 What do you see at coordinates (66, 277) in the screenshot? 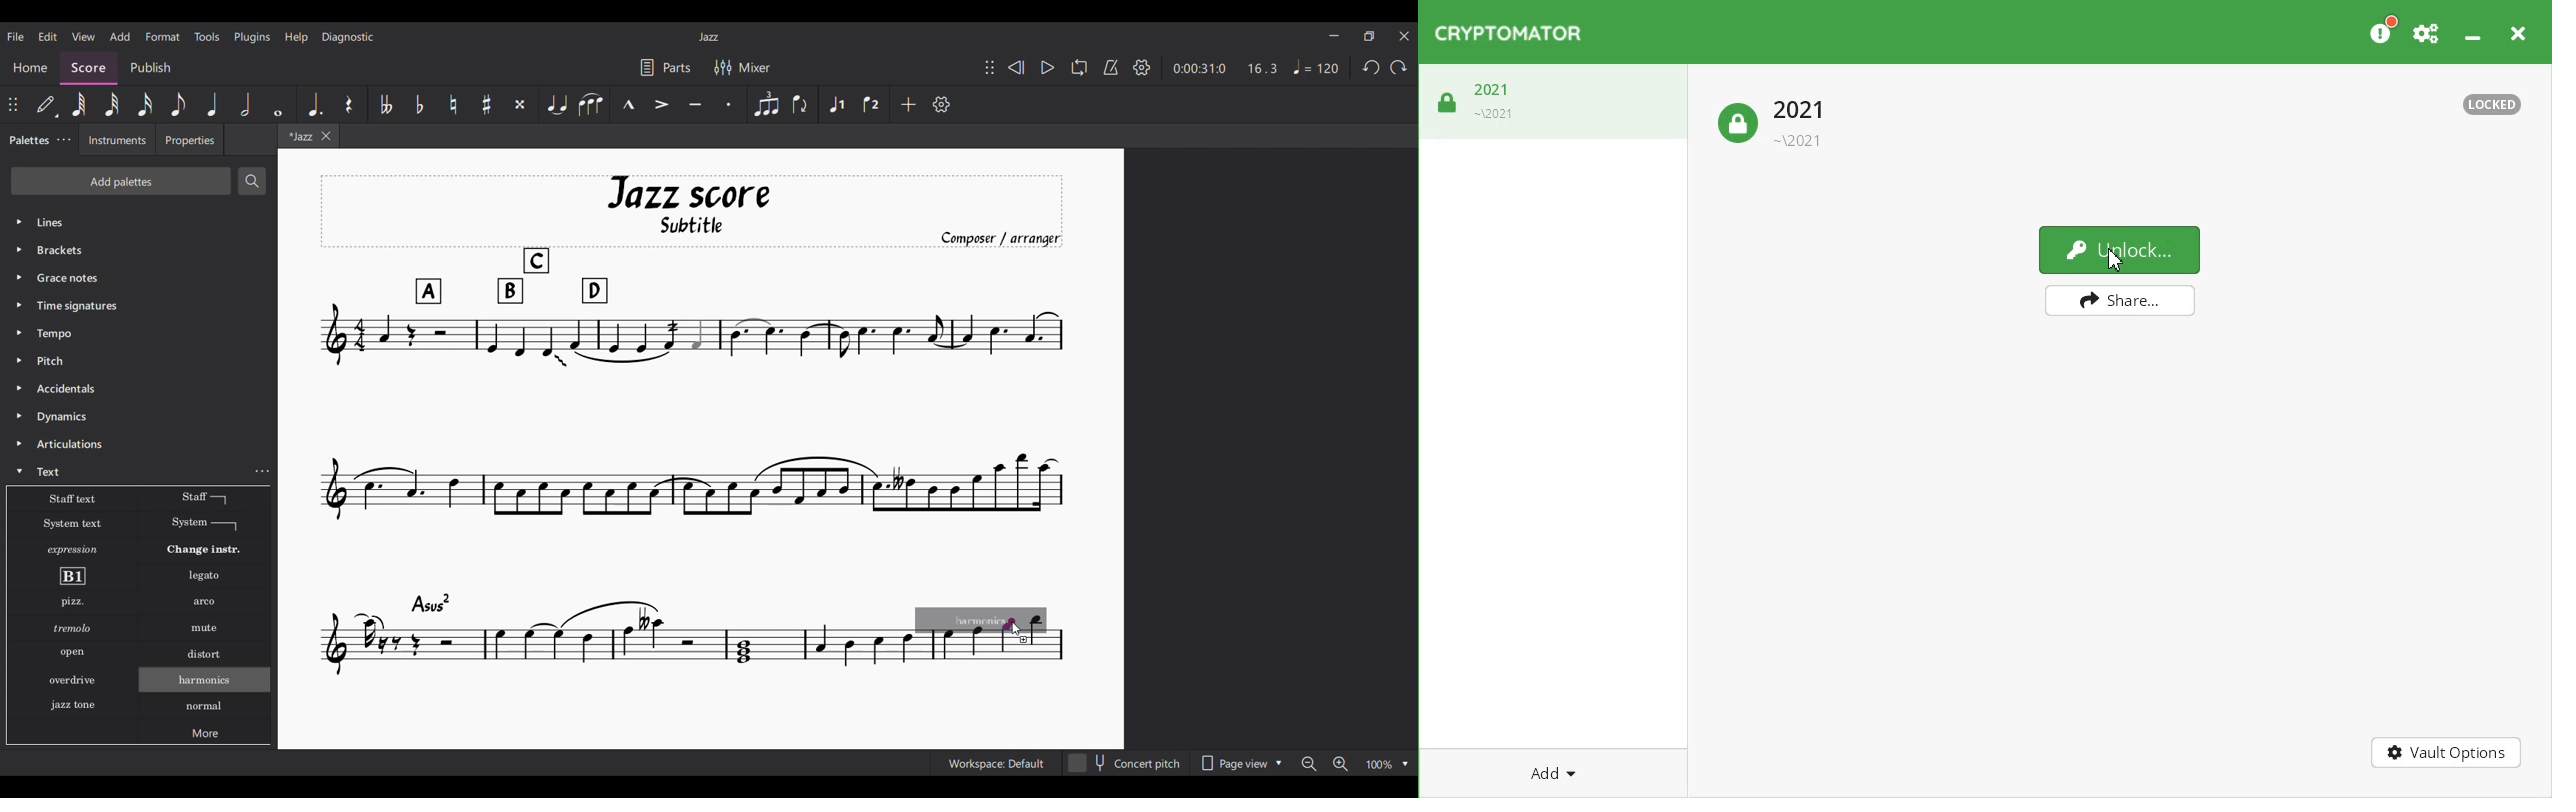
I see `` at bounding box center [66, 277].